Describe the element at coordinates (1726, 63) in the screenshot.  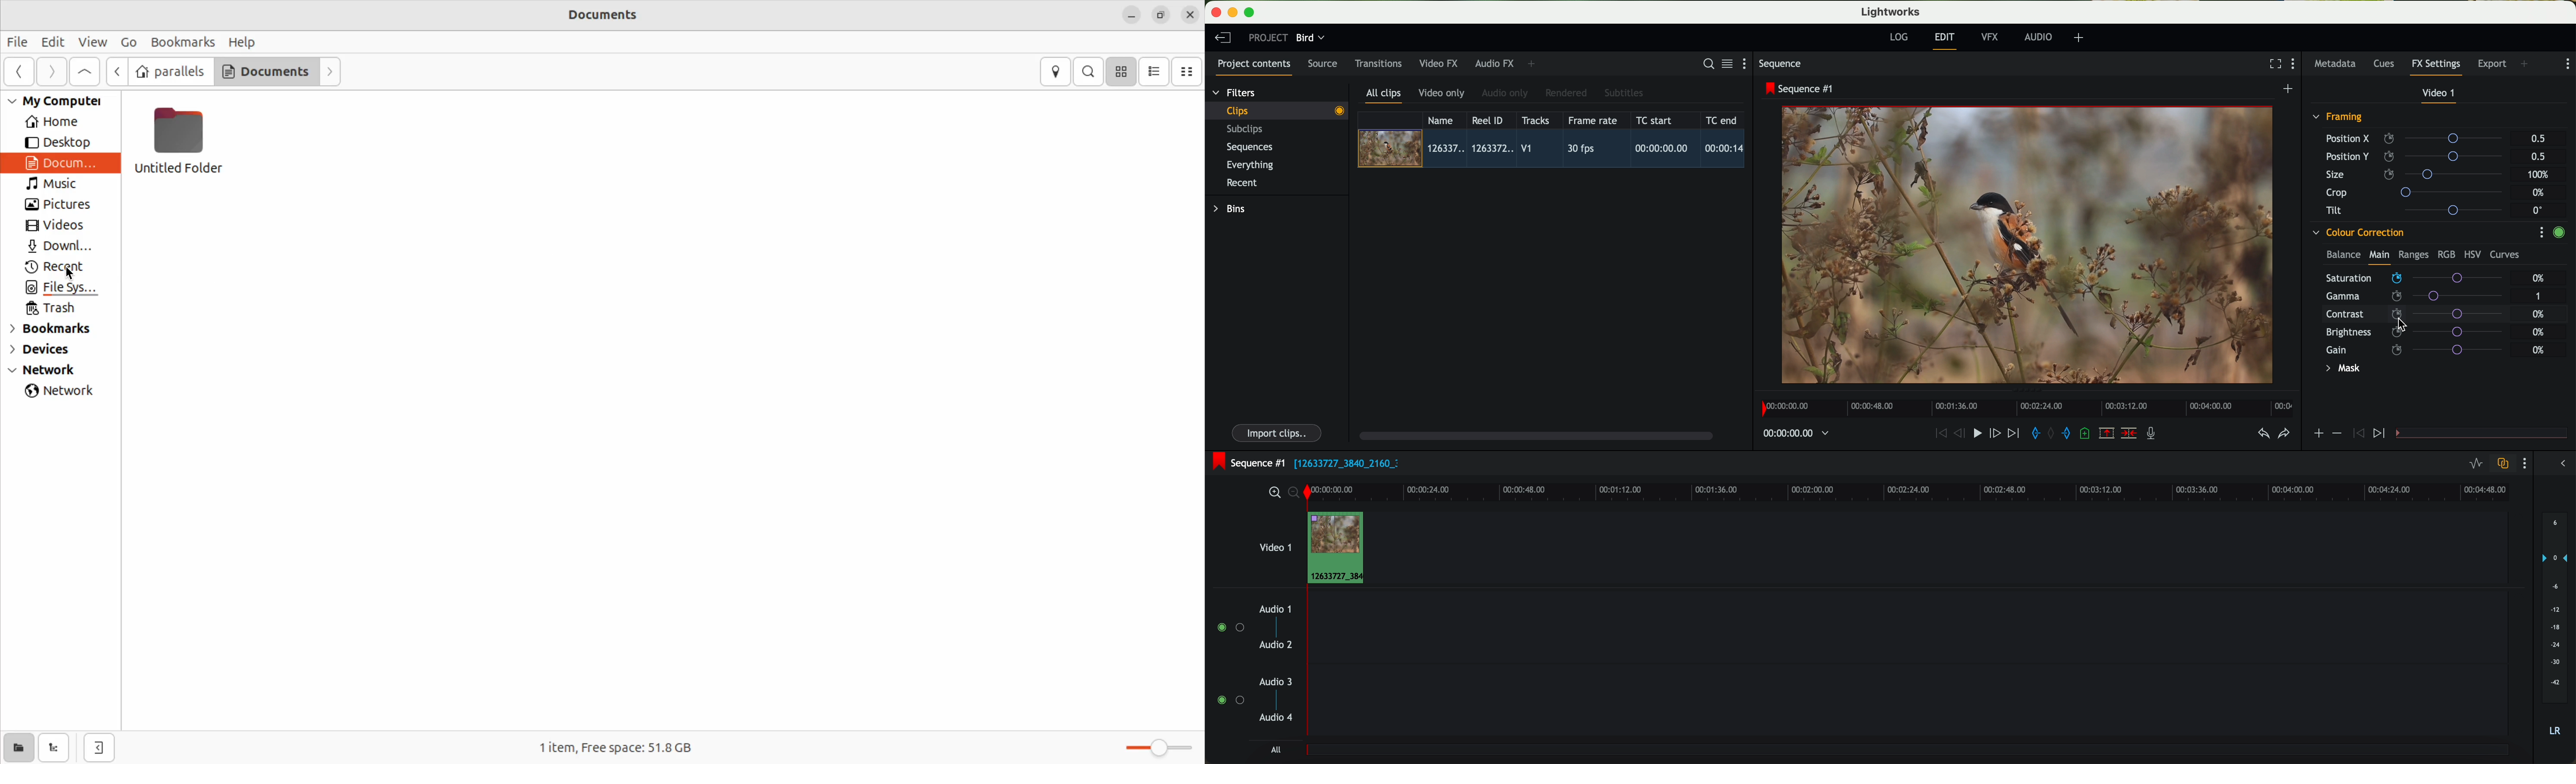
I see `toggle between list and title view` at that location.